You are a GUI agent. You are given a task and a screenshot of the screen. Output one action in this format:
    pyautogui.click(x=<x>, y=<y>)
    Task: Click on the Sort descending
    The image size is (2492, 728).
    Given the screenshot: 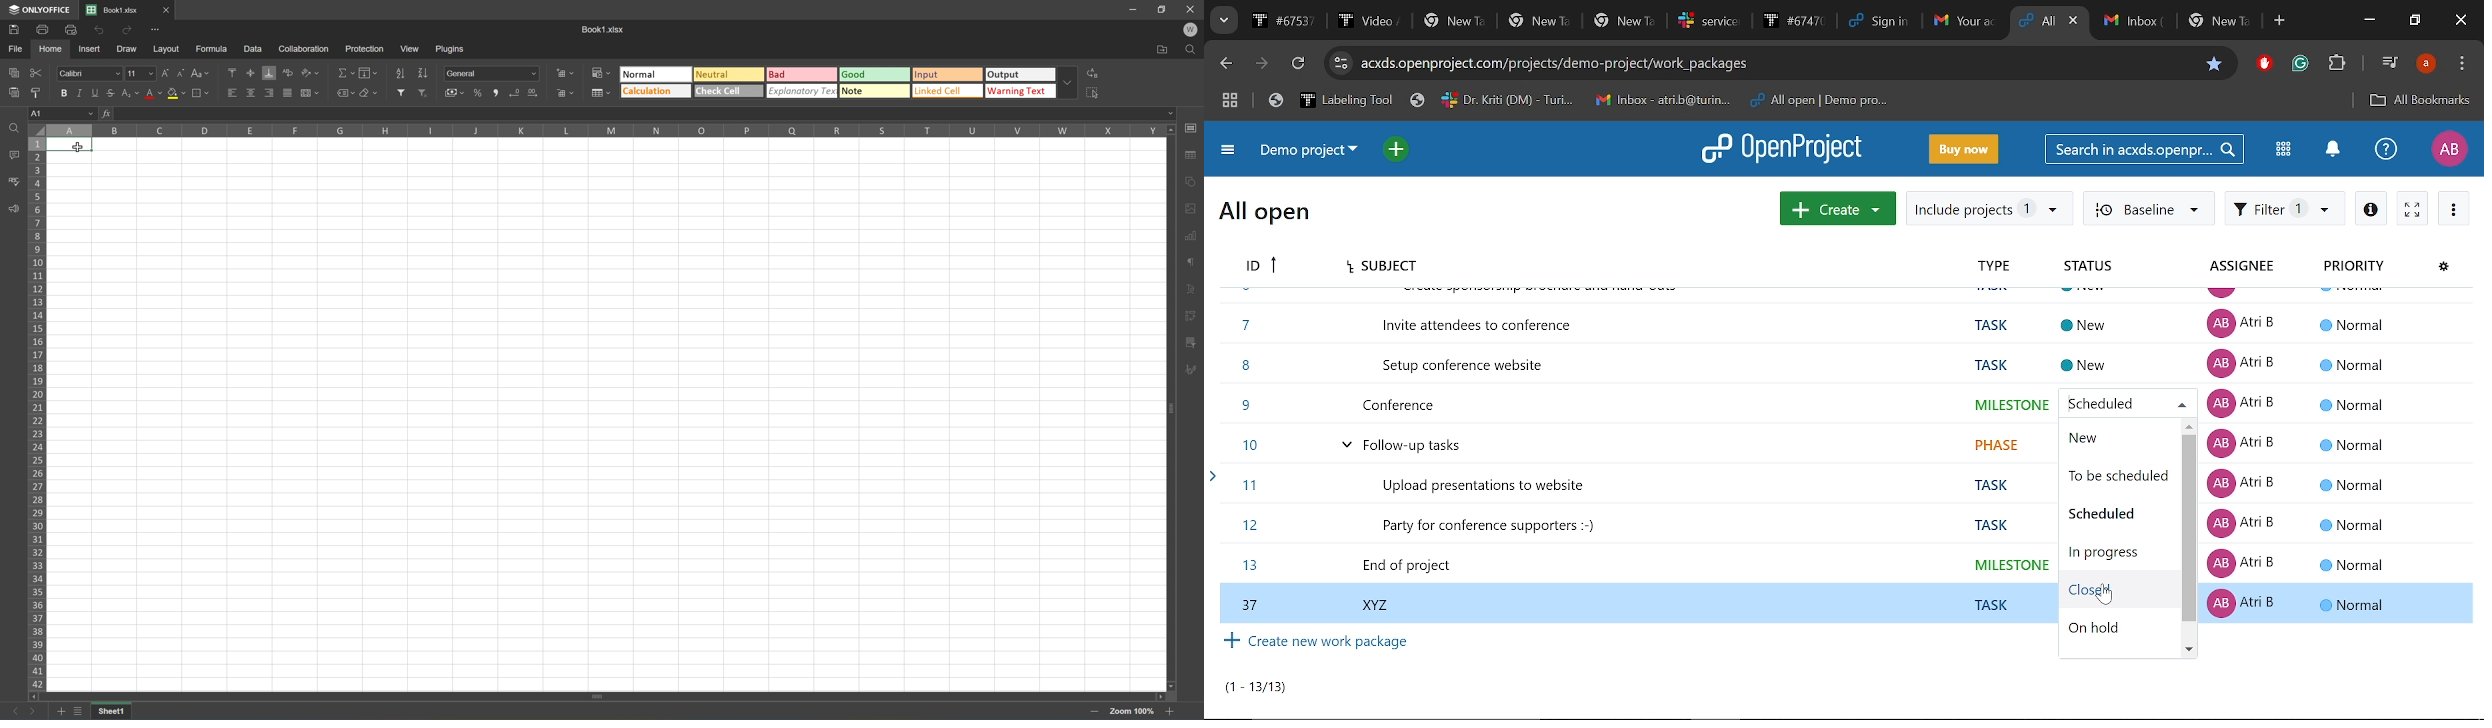 What is the action you would take?
    pyautogui.click(x=423, y=72)
    